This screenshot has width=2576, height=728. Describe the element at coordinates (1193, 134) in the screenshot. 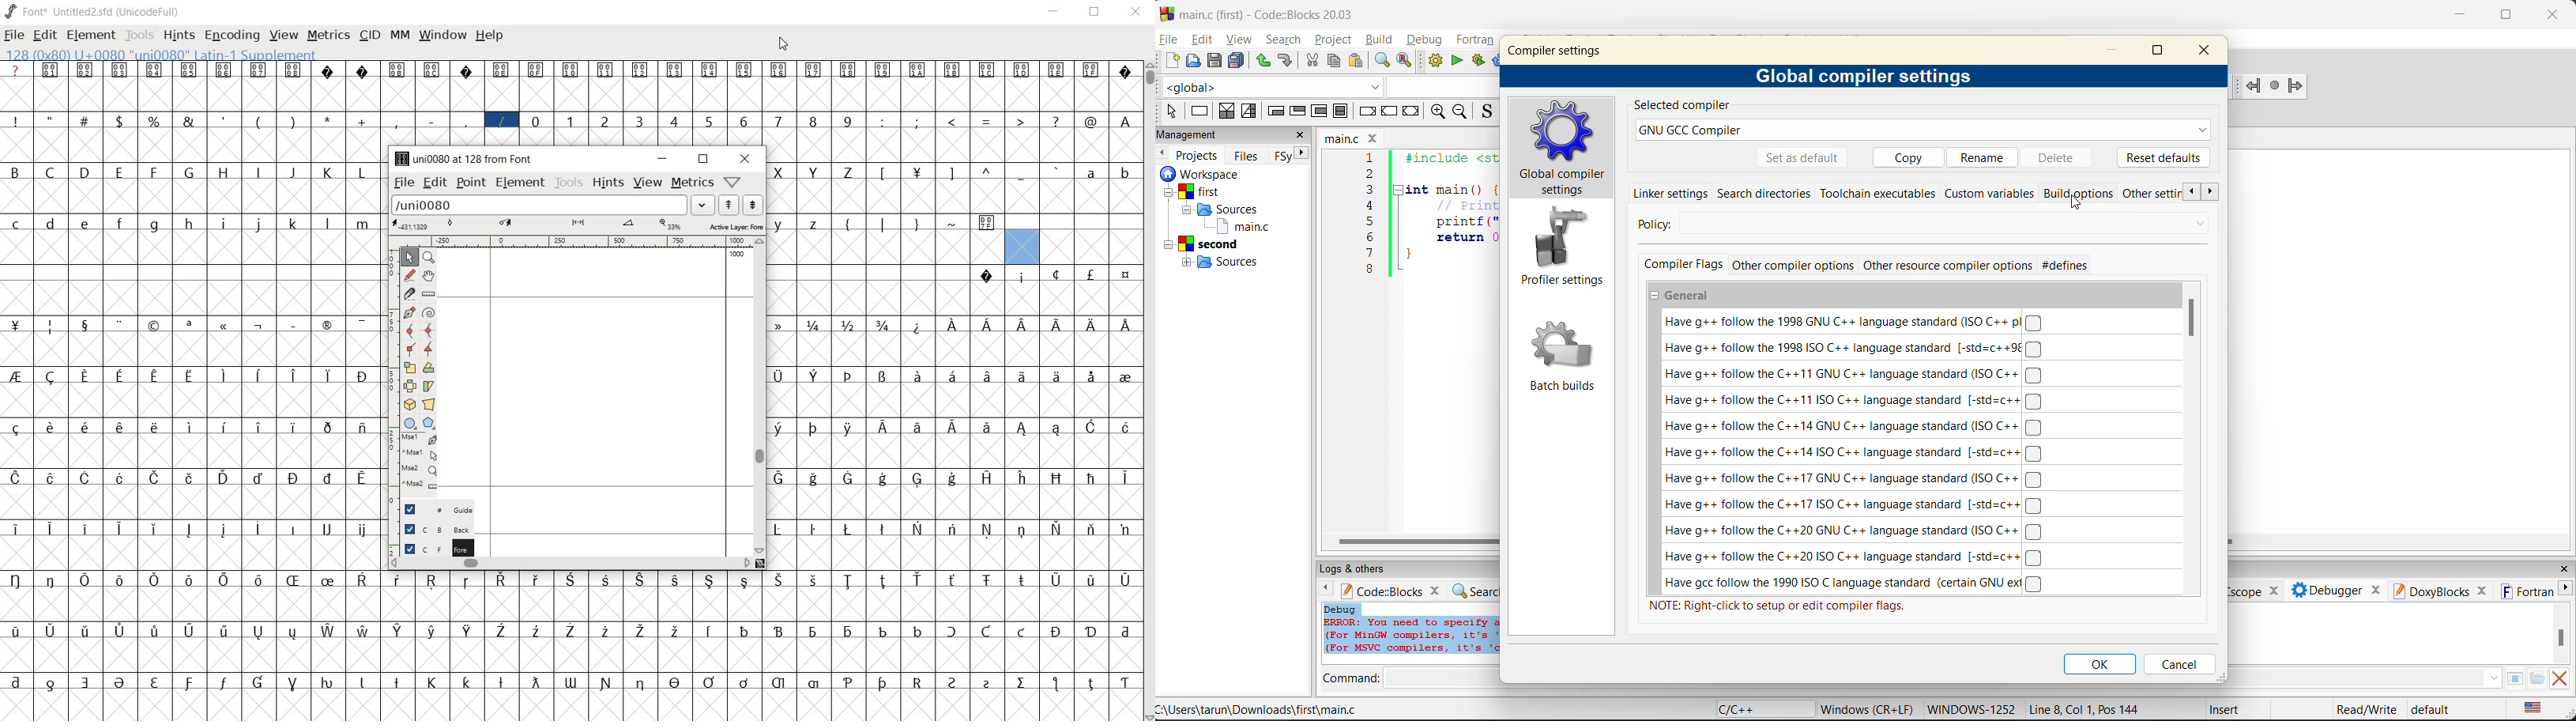

I see `management` at that location.